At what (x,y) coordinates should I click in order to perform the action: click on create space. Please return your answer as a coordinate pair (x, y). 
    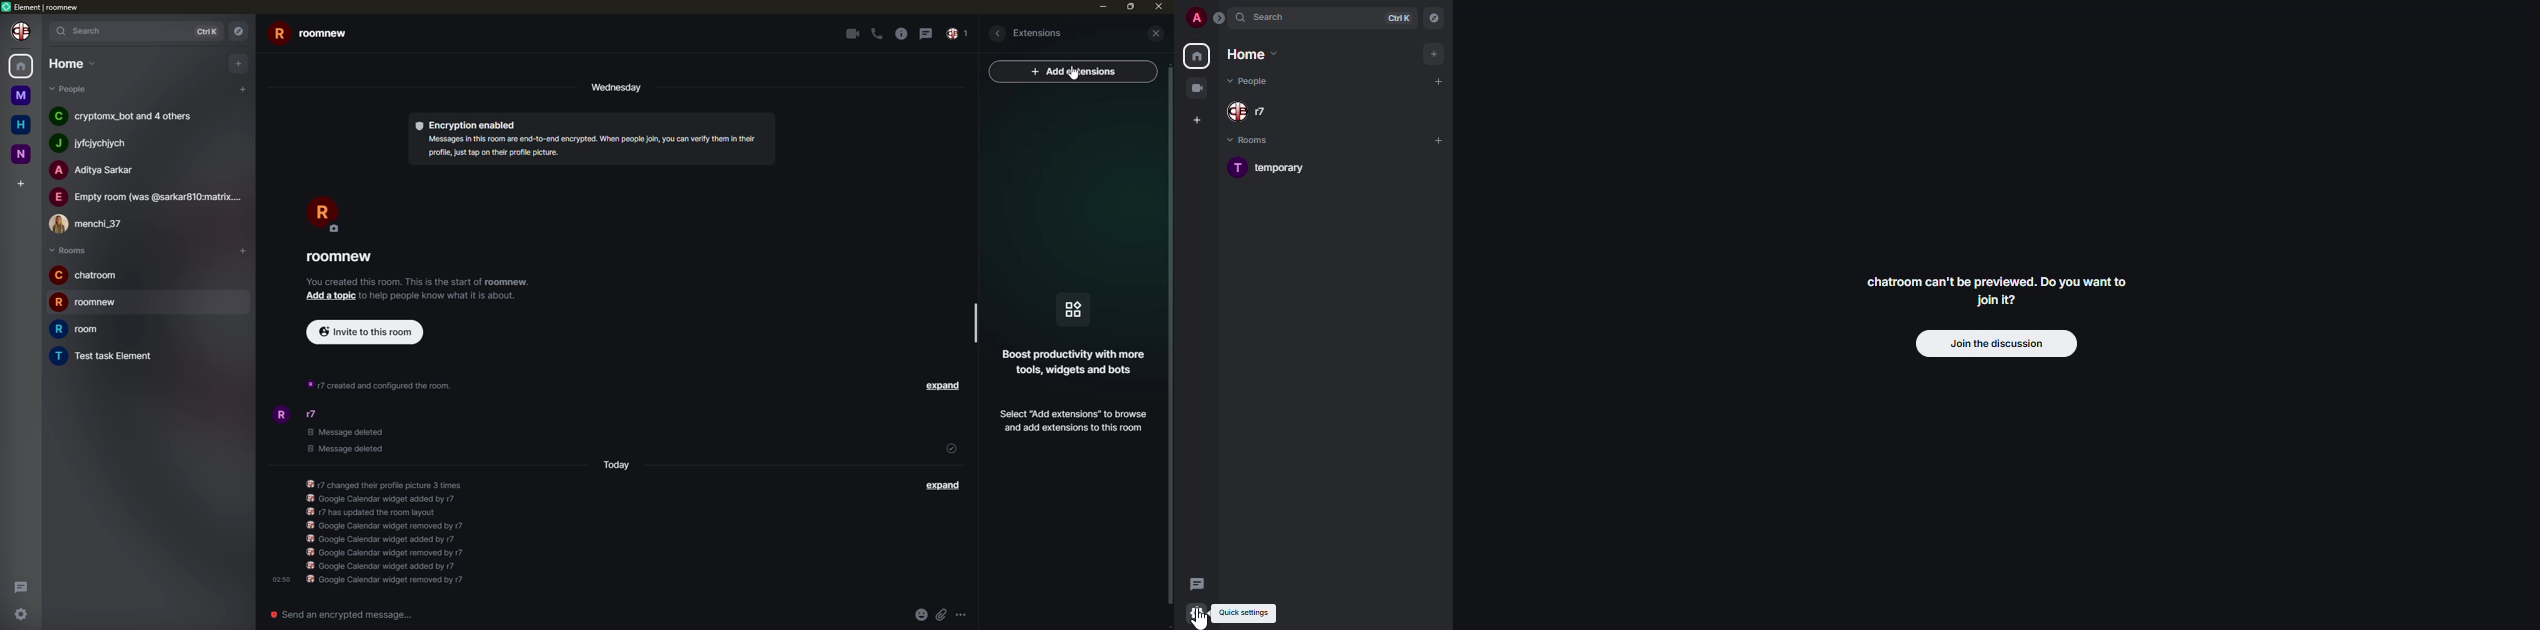
    Looking at the image, I should click on (1195, 120).